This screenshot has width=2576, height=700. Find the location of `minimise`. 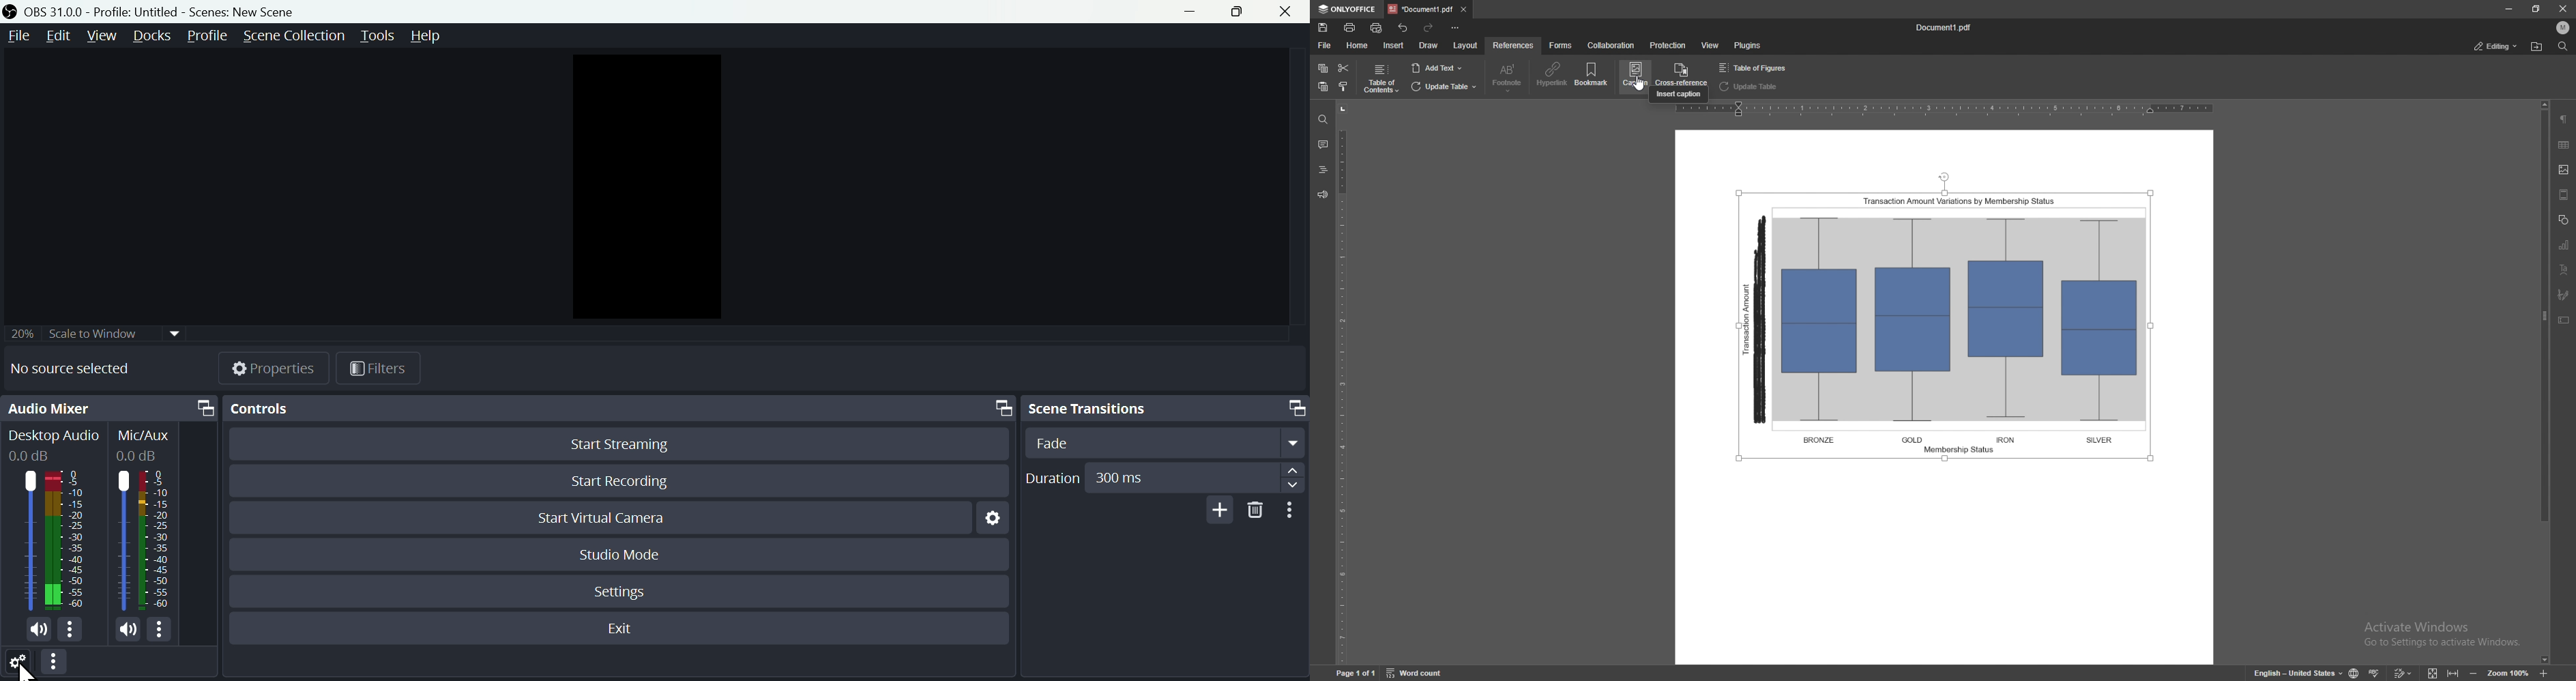

minimise is located at coordinates (1196, 11).